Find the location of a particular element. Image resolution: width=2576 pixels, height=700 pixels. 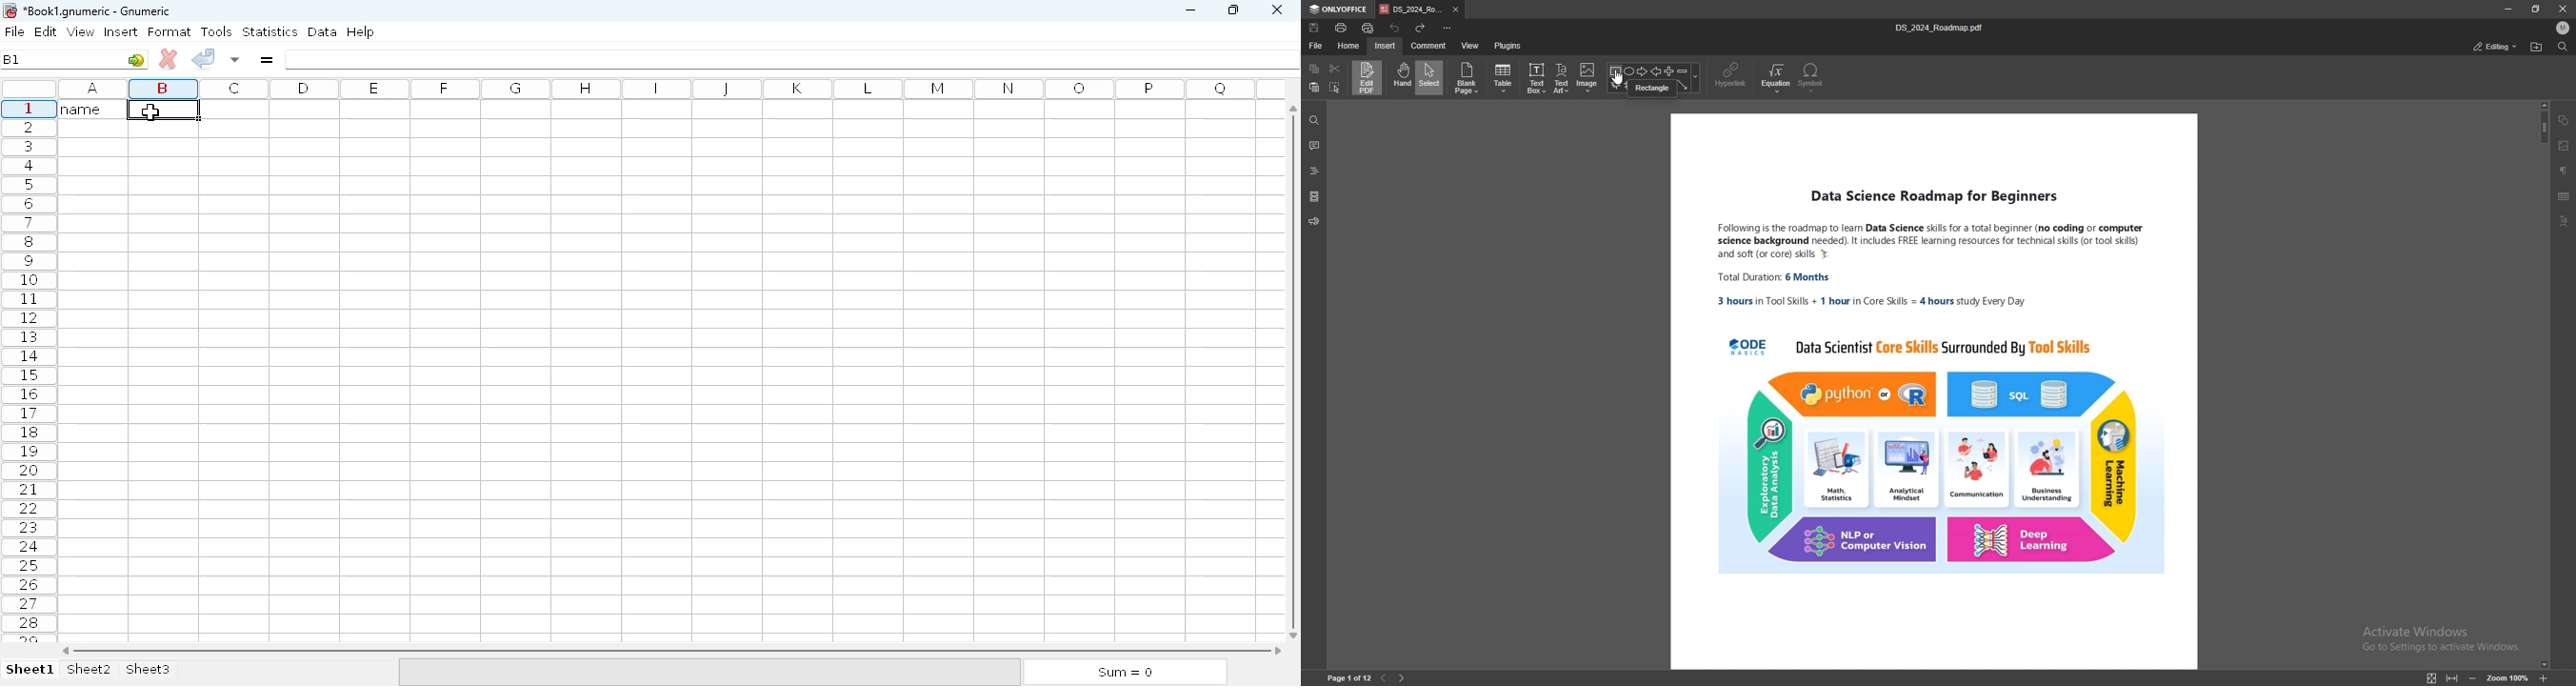

sheet3 is located at coordinates (148, 670).